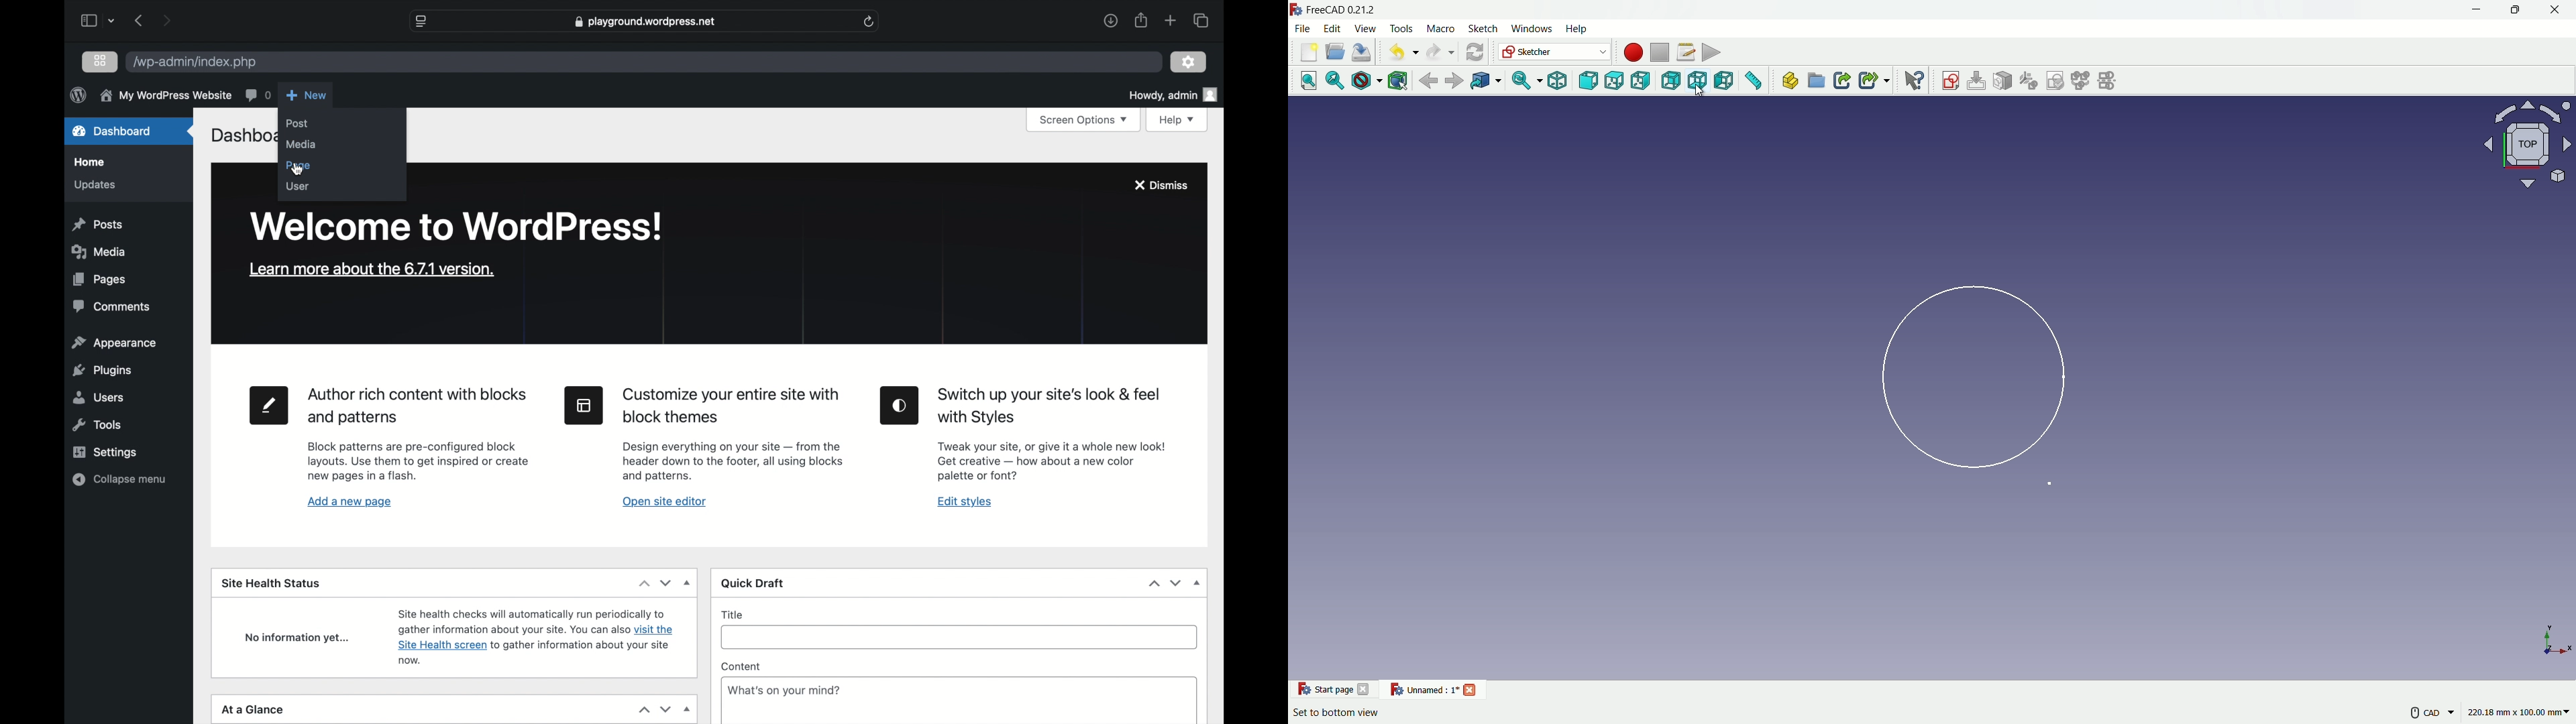 This screenshot has height=728, width=2576. What do you see at coordinates (653, 583) in the screenshot?
I see `stepper buttons` at bounding box center [653, 583].